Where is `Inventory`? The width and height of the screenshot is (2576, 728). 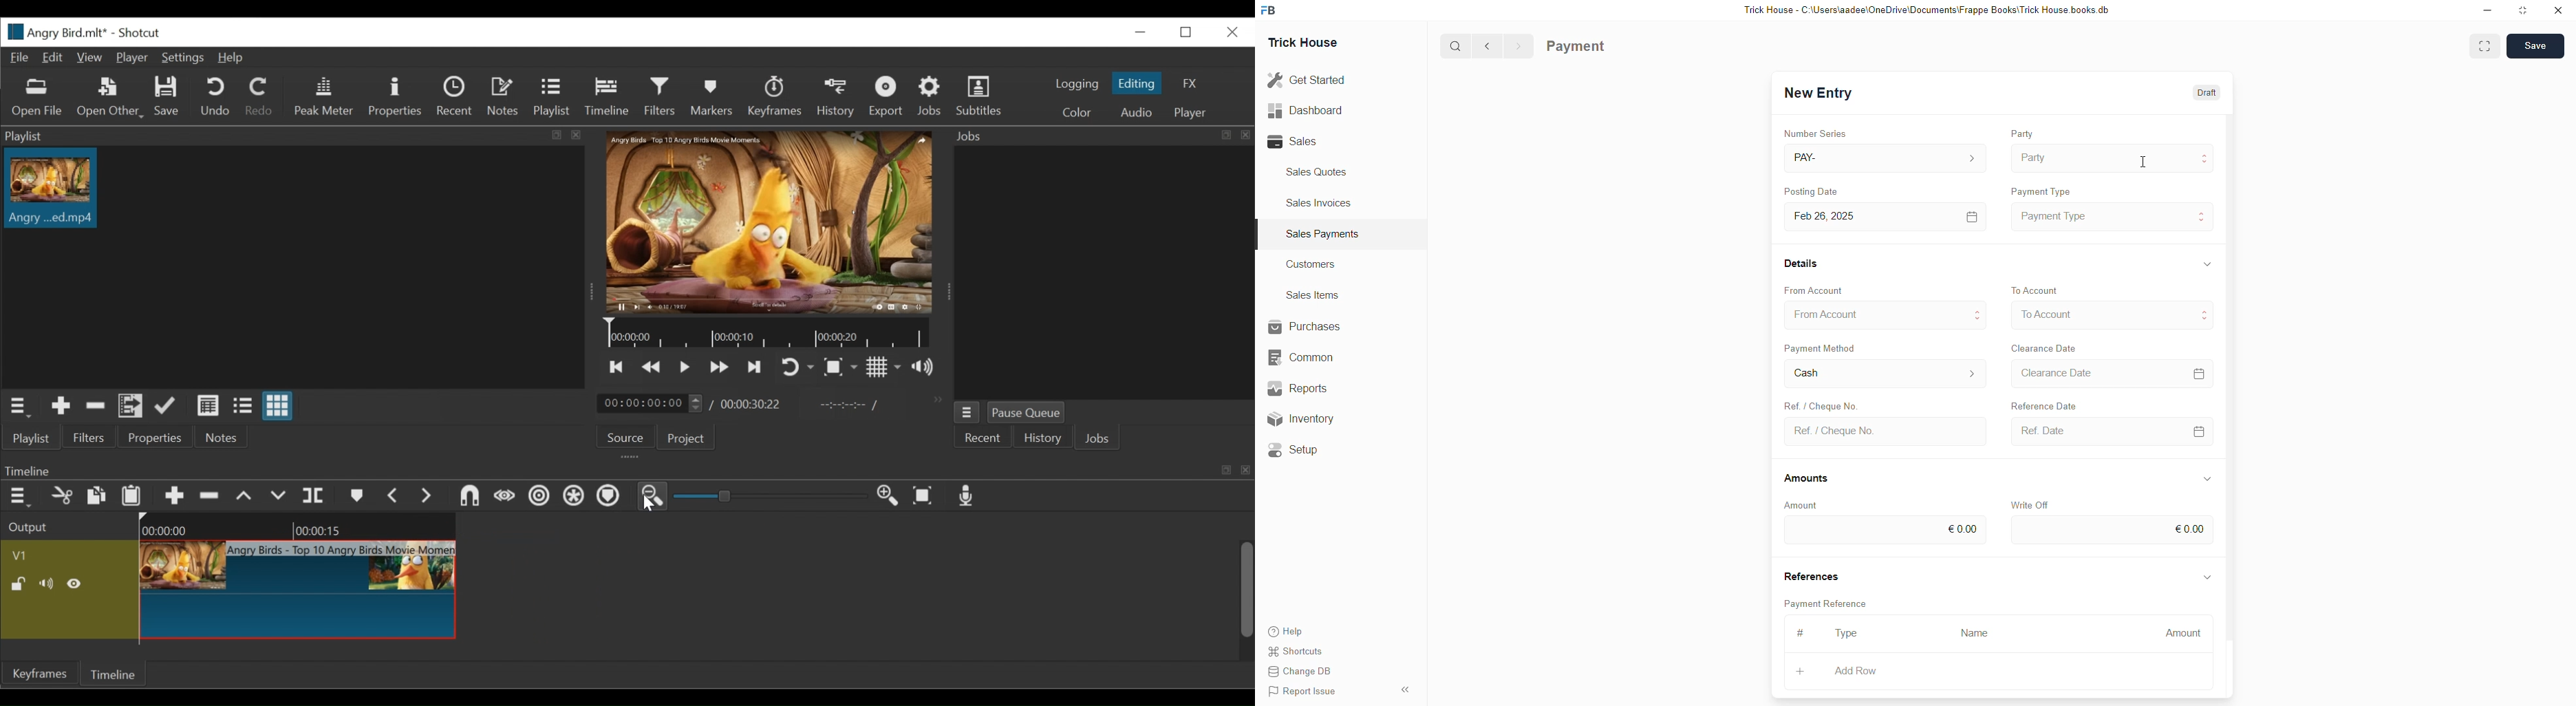
Inventory is located at coordinates (1317, 418).